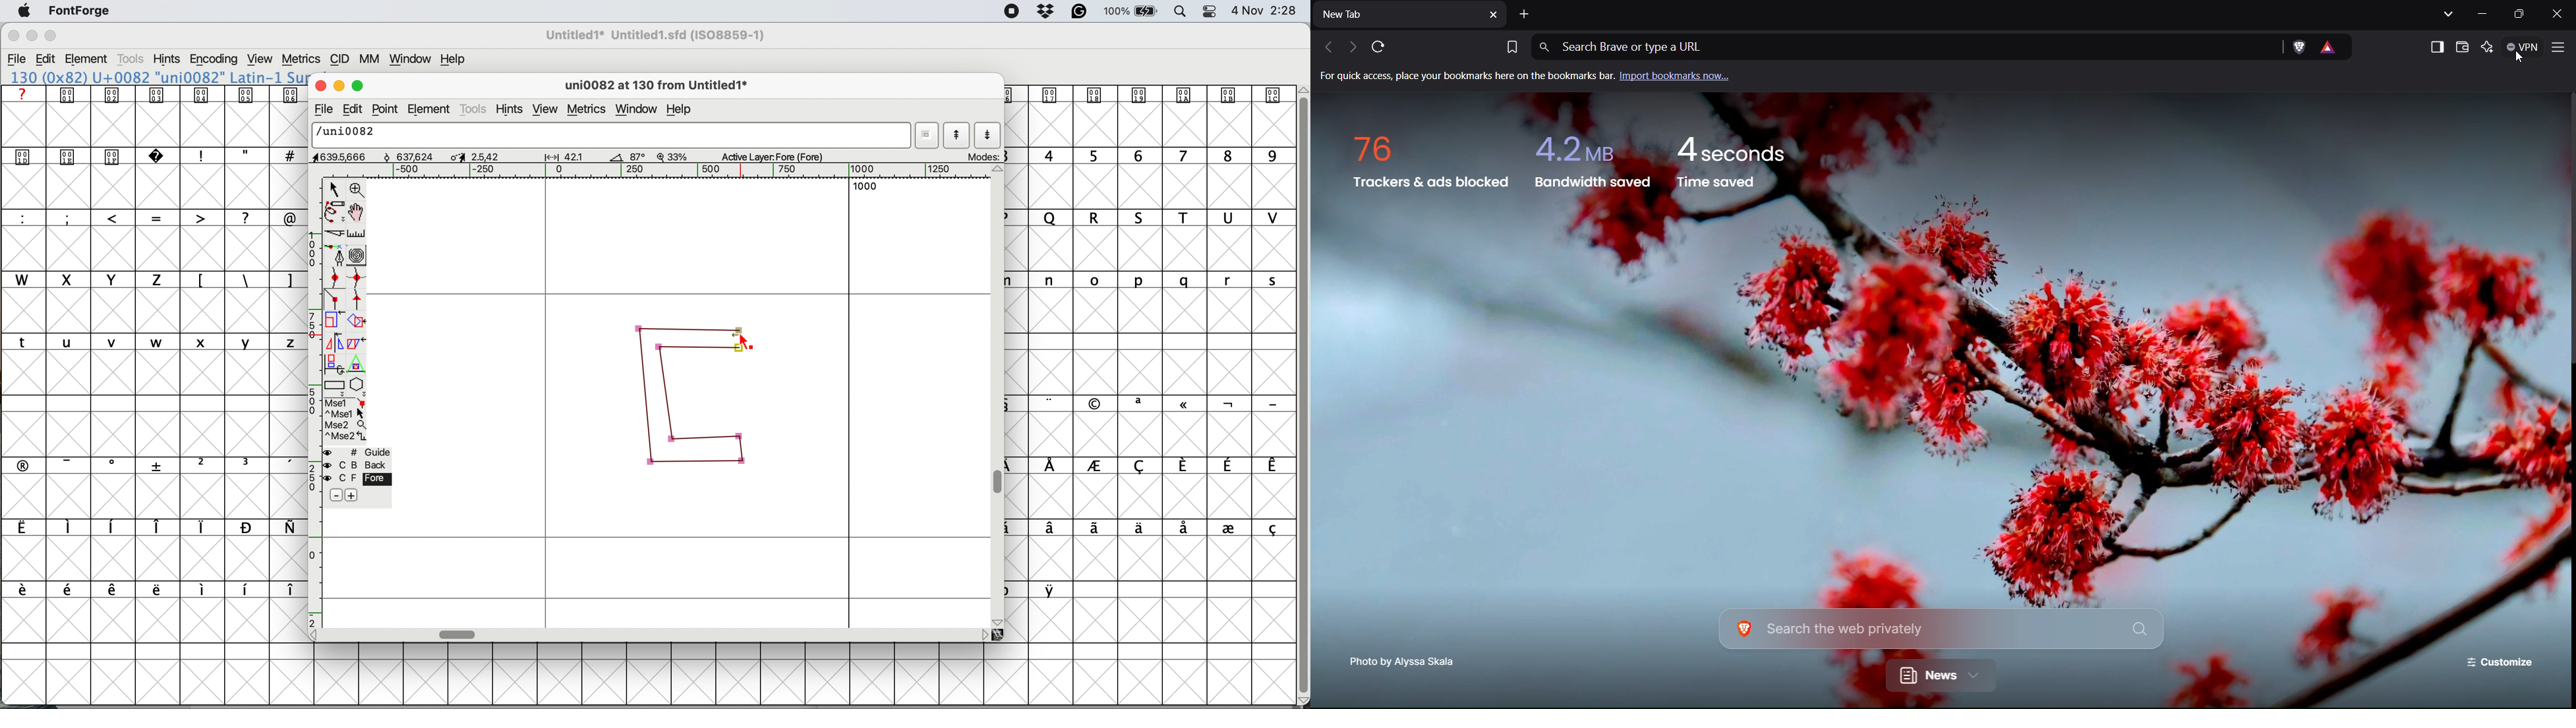 This screenshot has width=2576, height=728. I want to click on maximise, so click(52, 36).